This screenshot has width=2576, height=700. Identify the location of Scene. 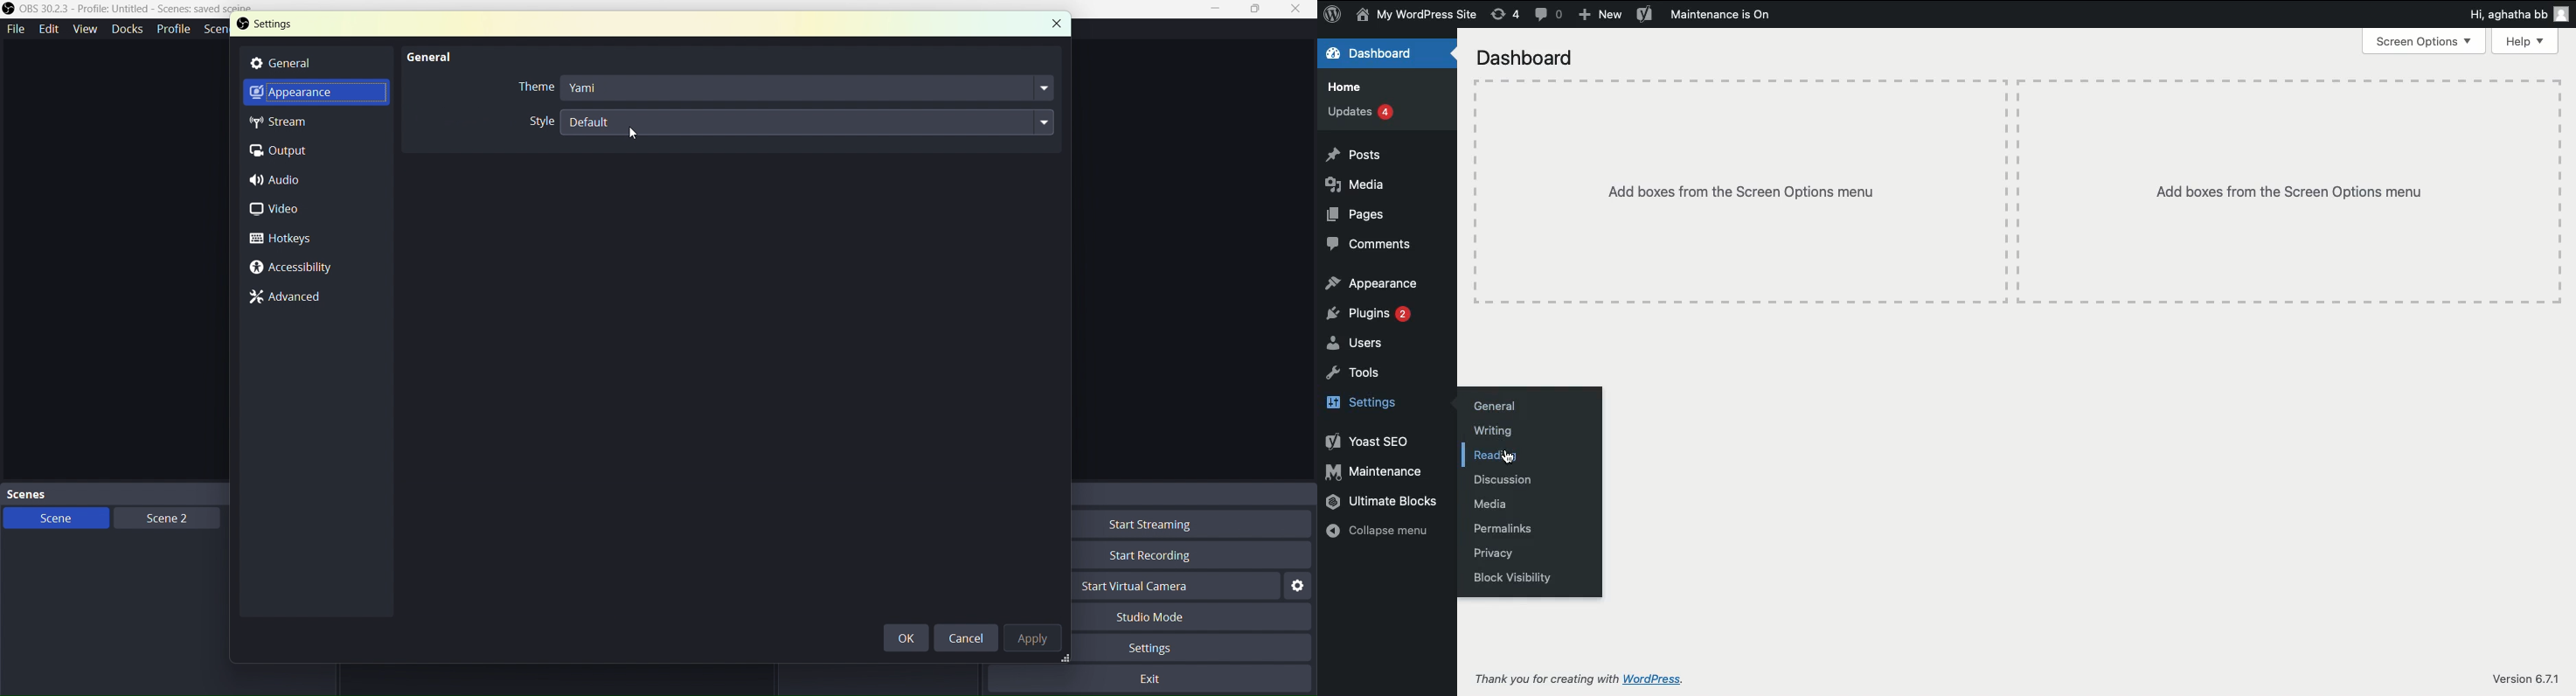
(54, 518).